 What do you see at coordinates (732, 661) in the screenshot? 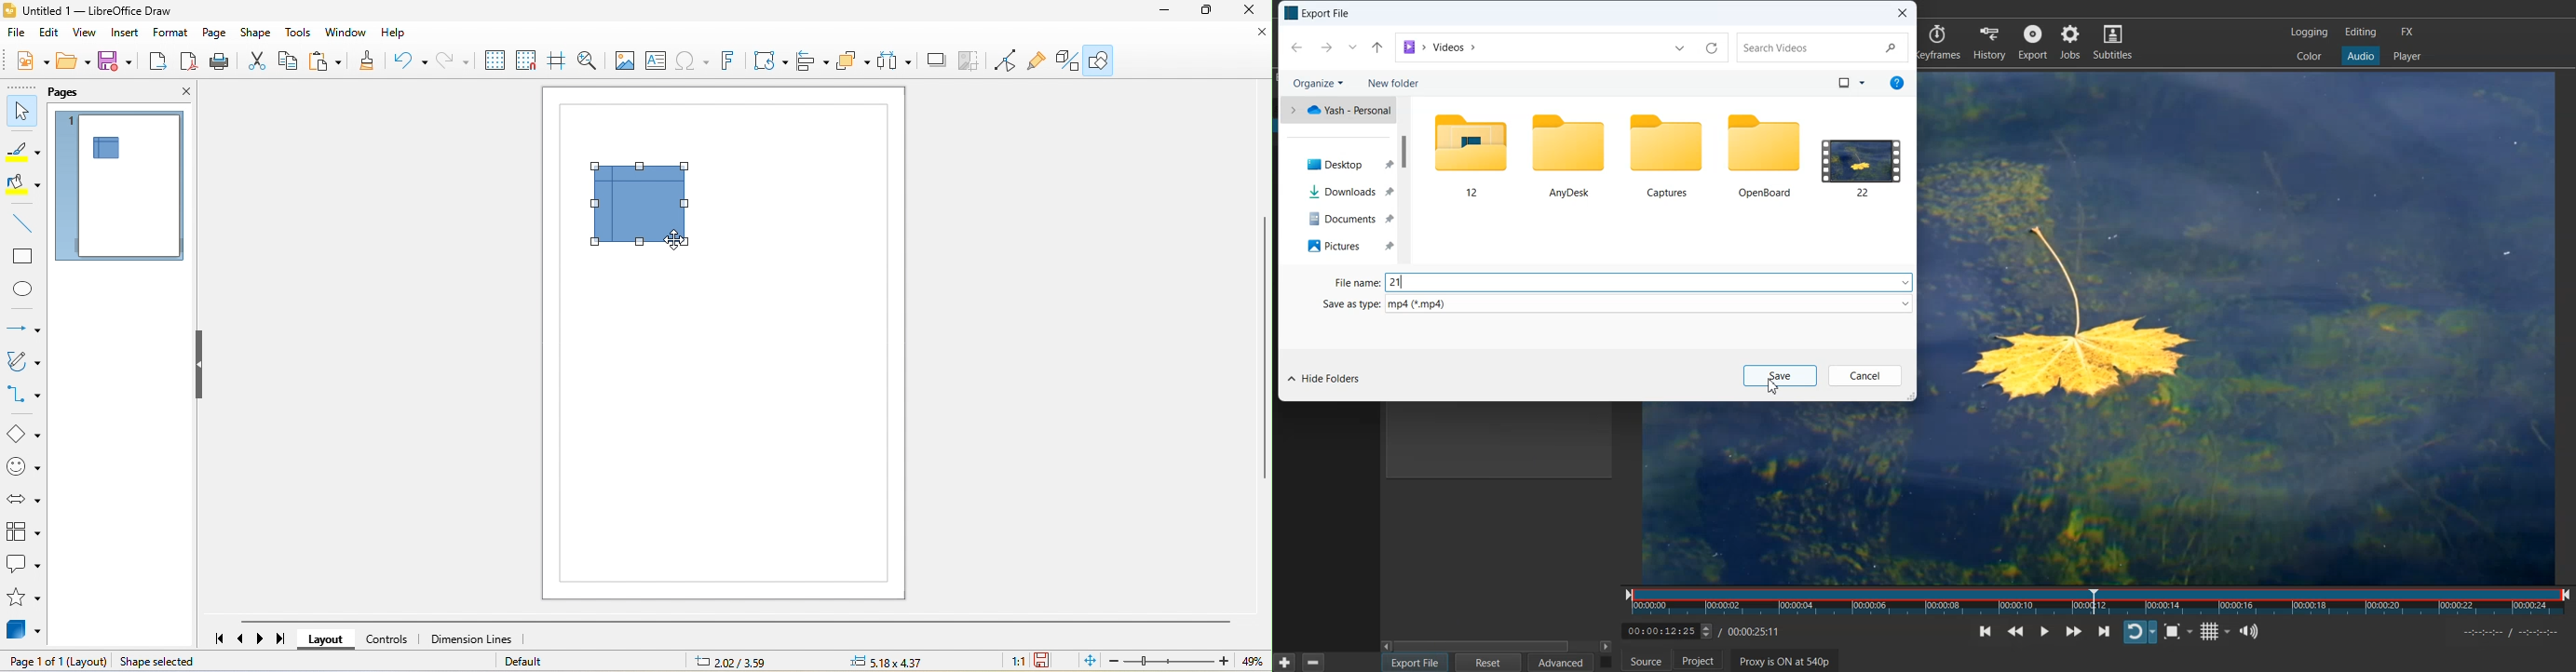
I see `2.02/3.59` at bounding box center [732, 661].